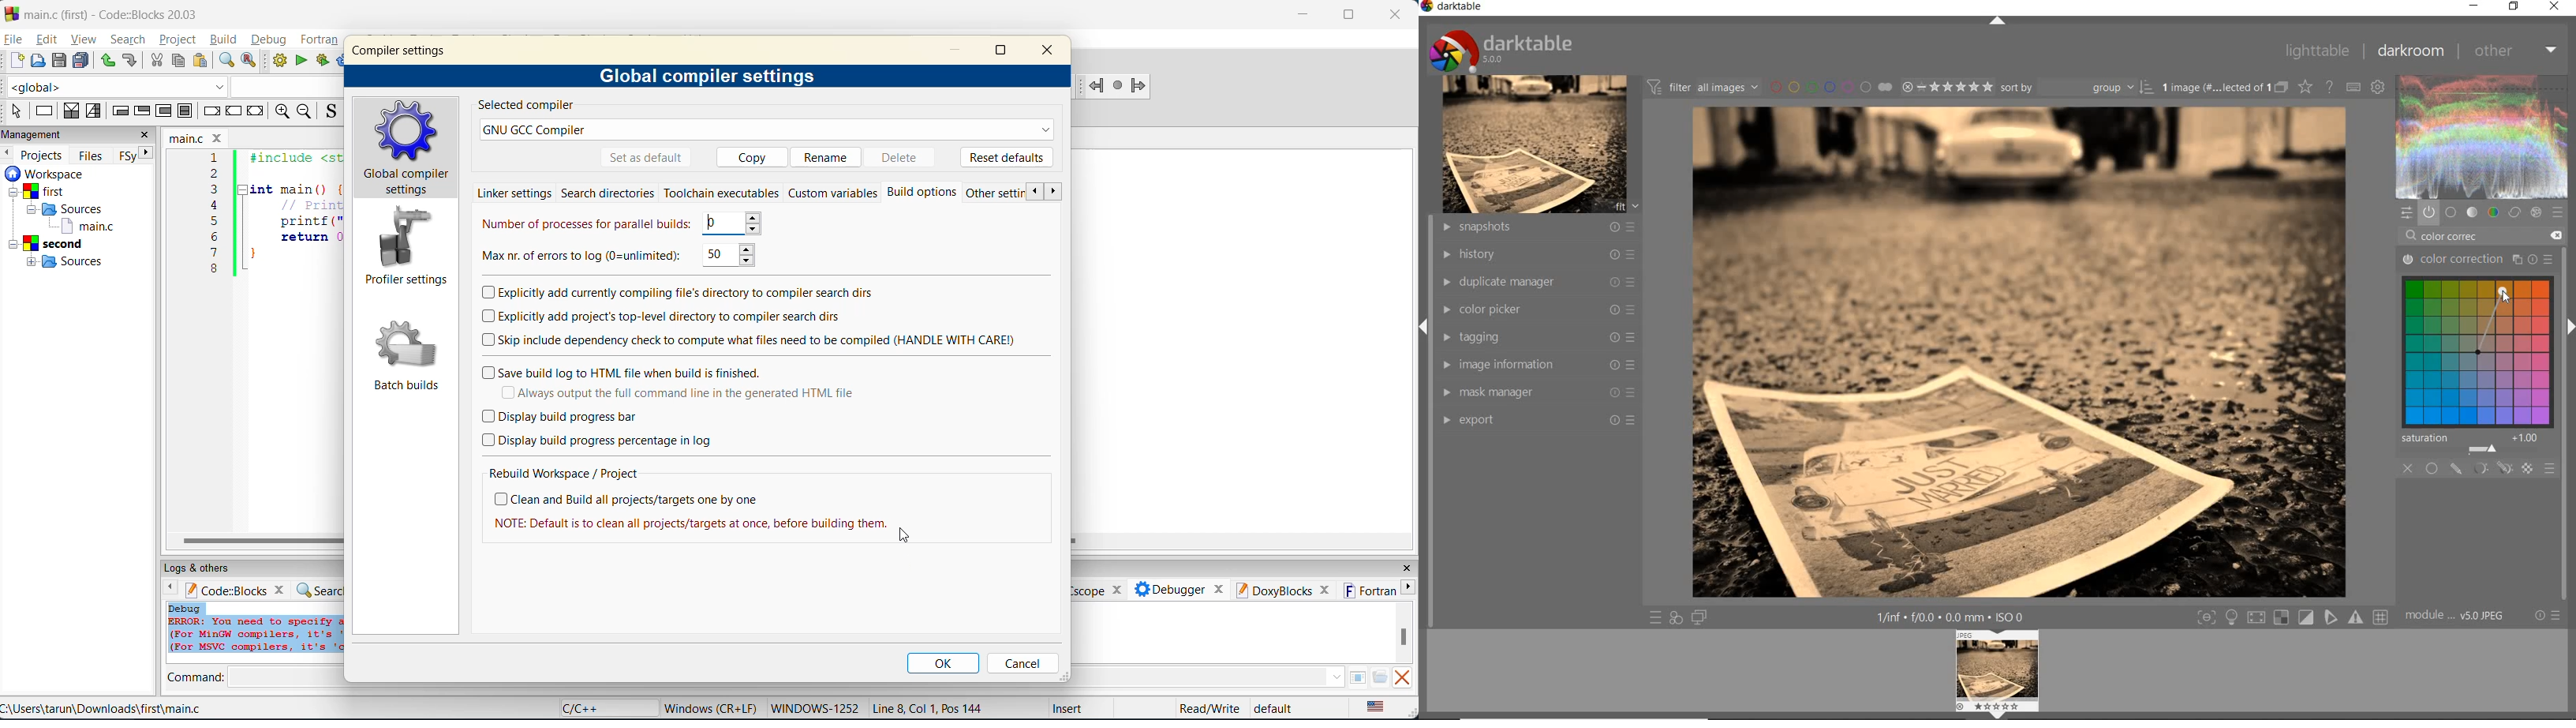 The height and width of the screenshot is (728, 2576). I want to click on select, so click(18, 111).